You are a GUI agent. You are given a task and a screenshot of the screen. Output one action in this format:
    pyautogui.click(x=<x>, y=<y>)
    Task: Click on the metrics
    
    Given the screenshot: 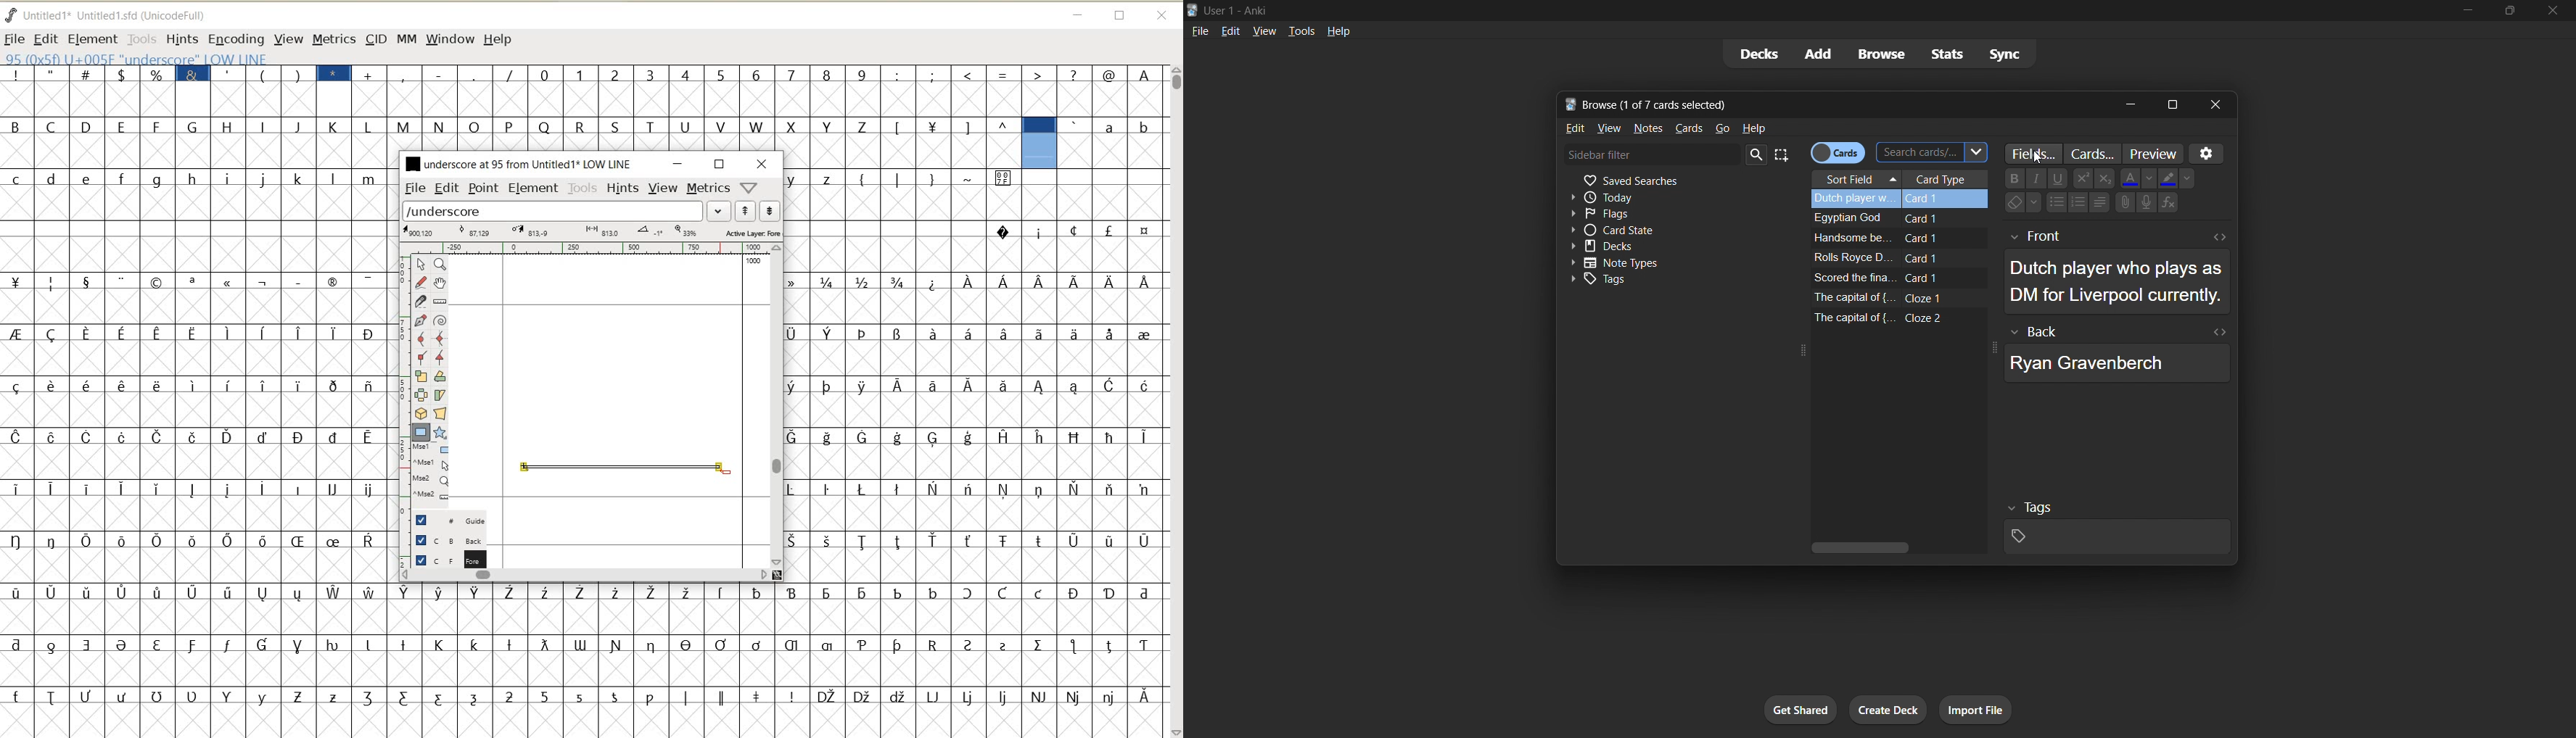 What is the action you would take?
    pyautogui.click(x=708, y=187)
    